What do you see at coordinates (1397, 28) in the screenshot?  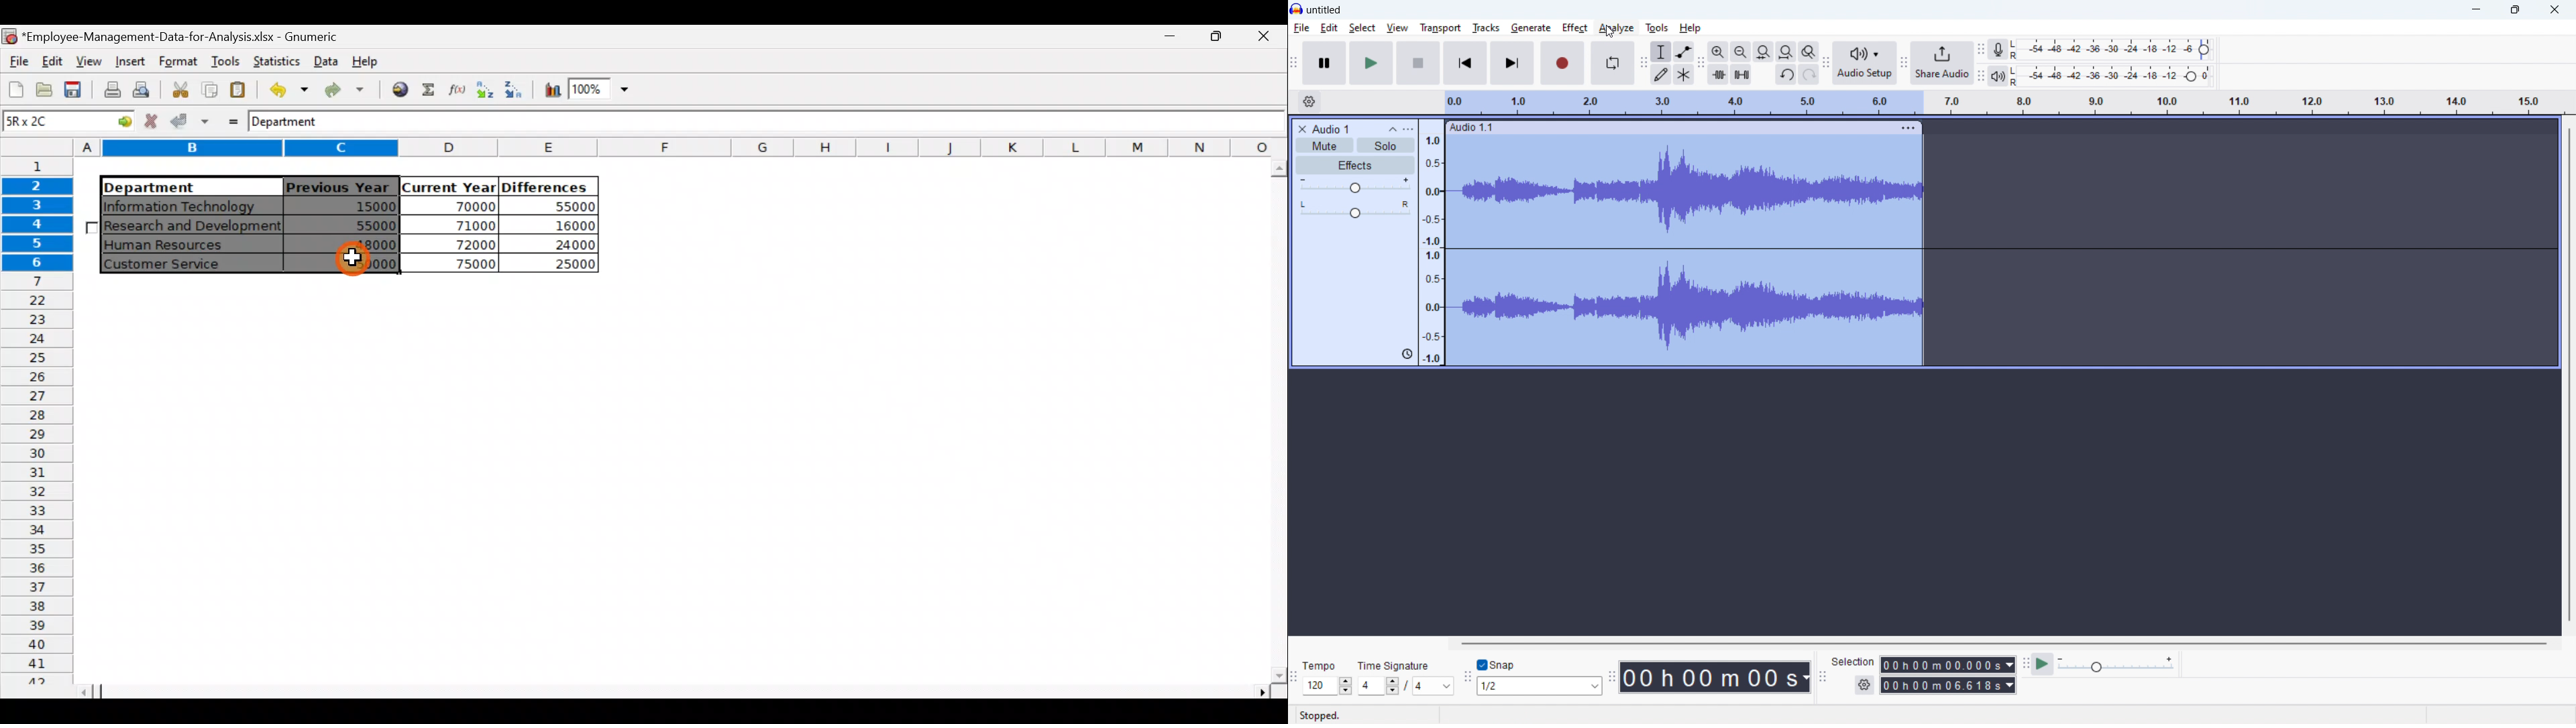 I see `view` at bounding box center [1397, 28].